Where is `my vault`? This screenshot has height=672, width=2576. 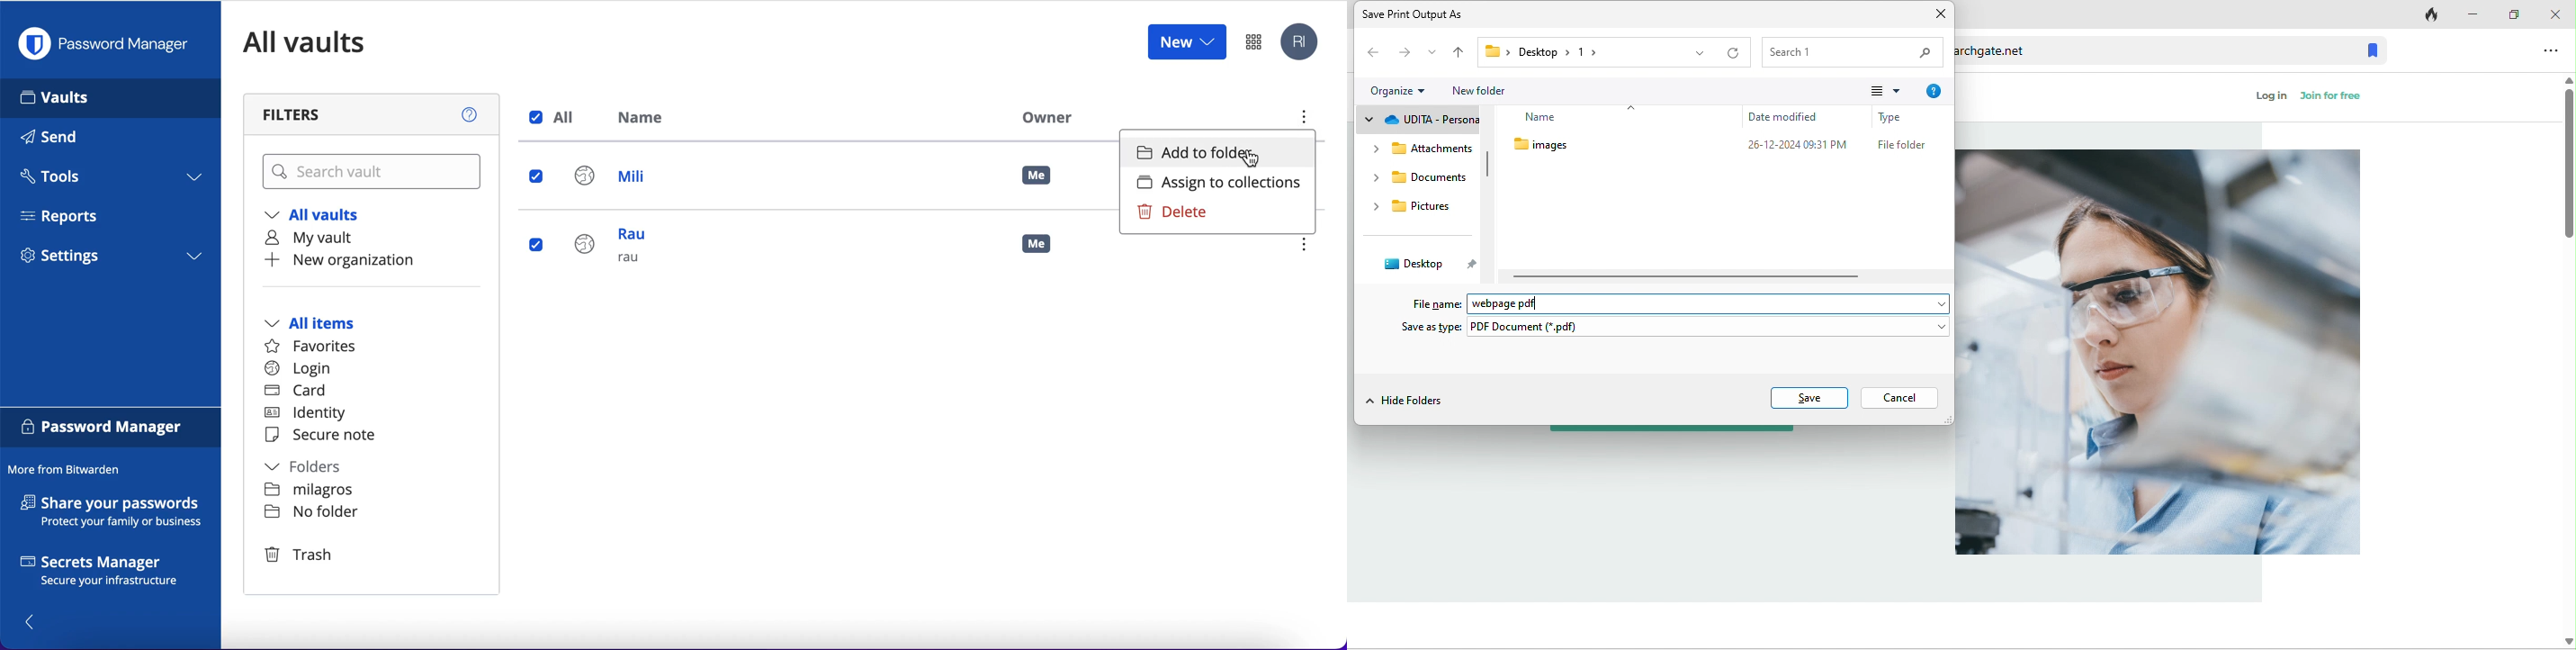 my vault is located at coordinates (320, 239).